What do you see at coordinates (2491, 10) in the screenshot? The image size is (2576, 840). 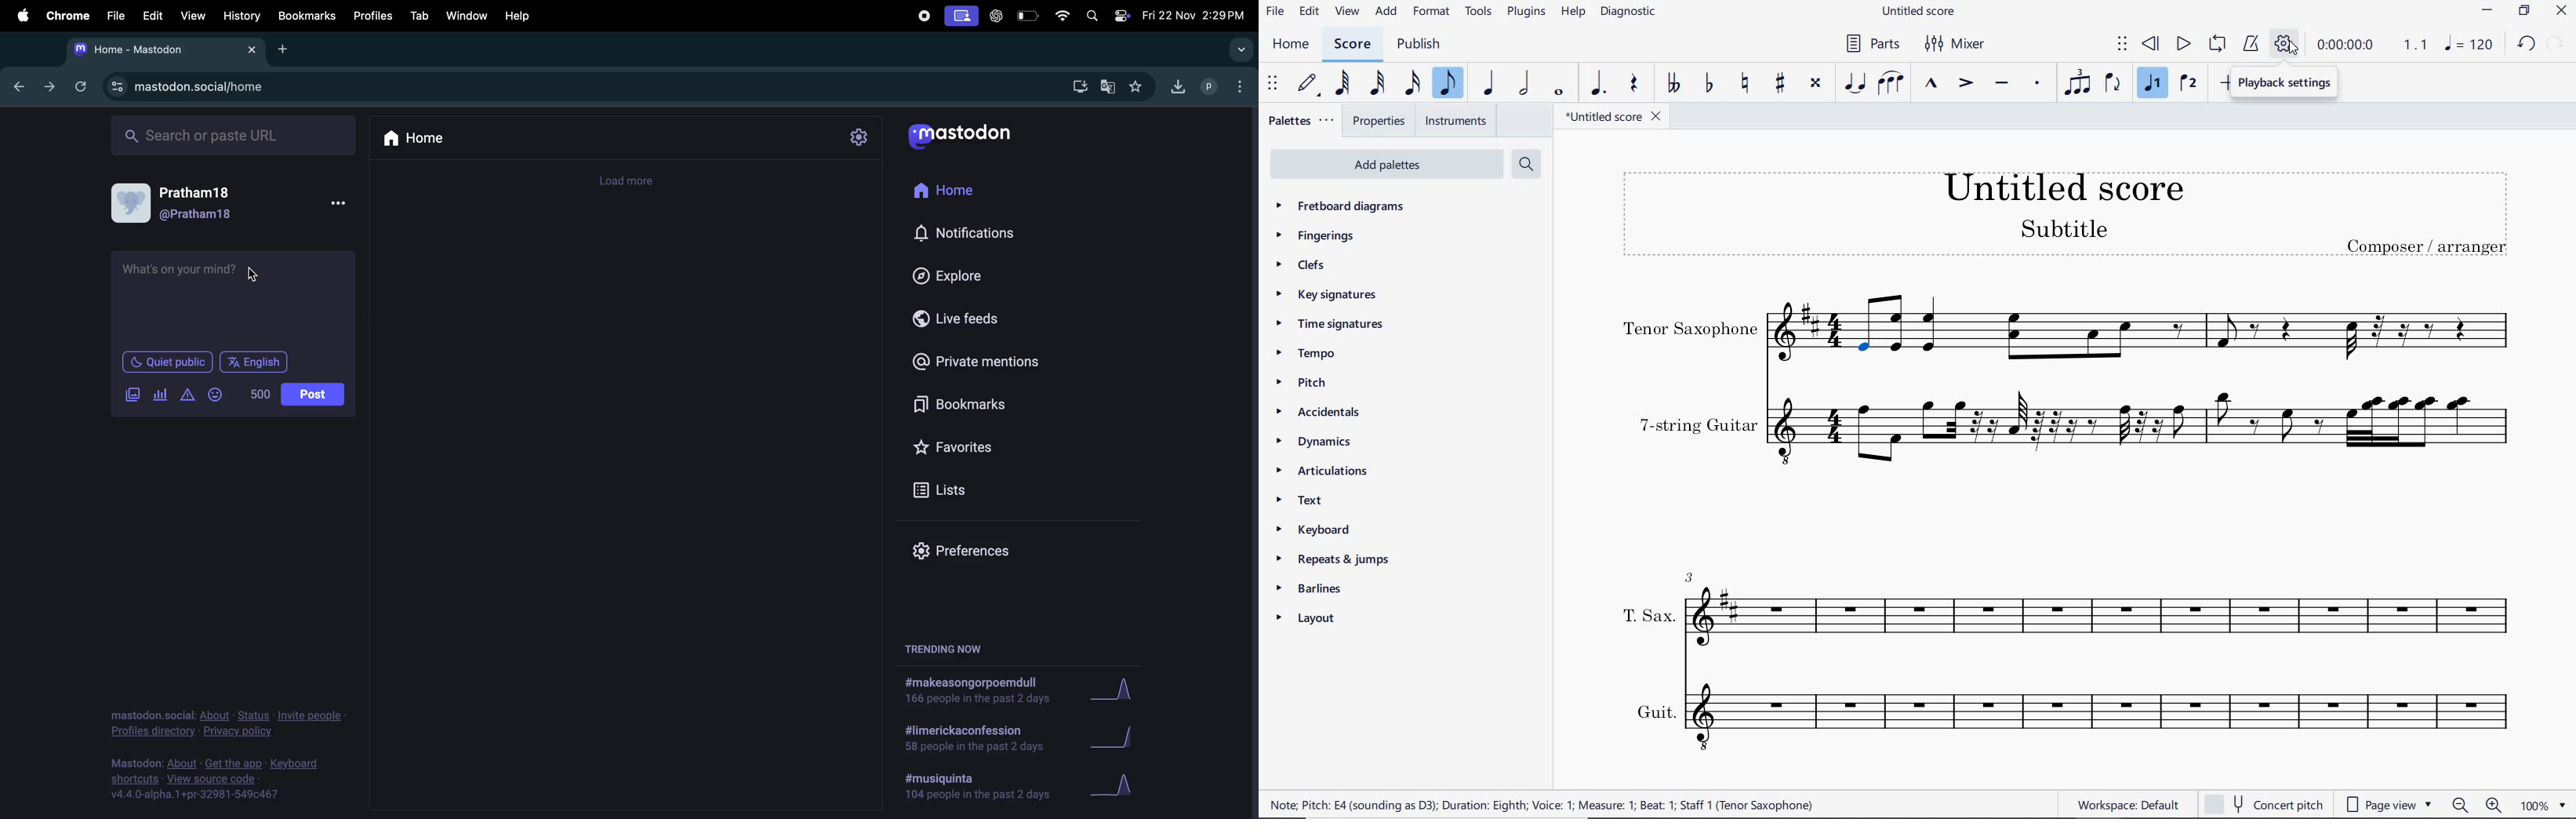 I see `MINIMIZE` at bounding box center [2491, 10].